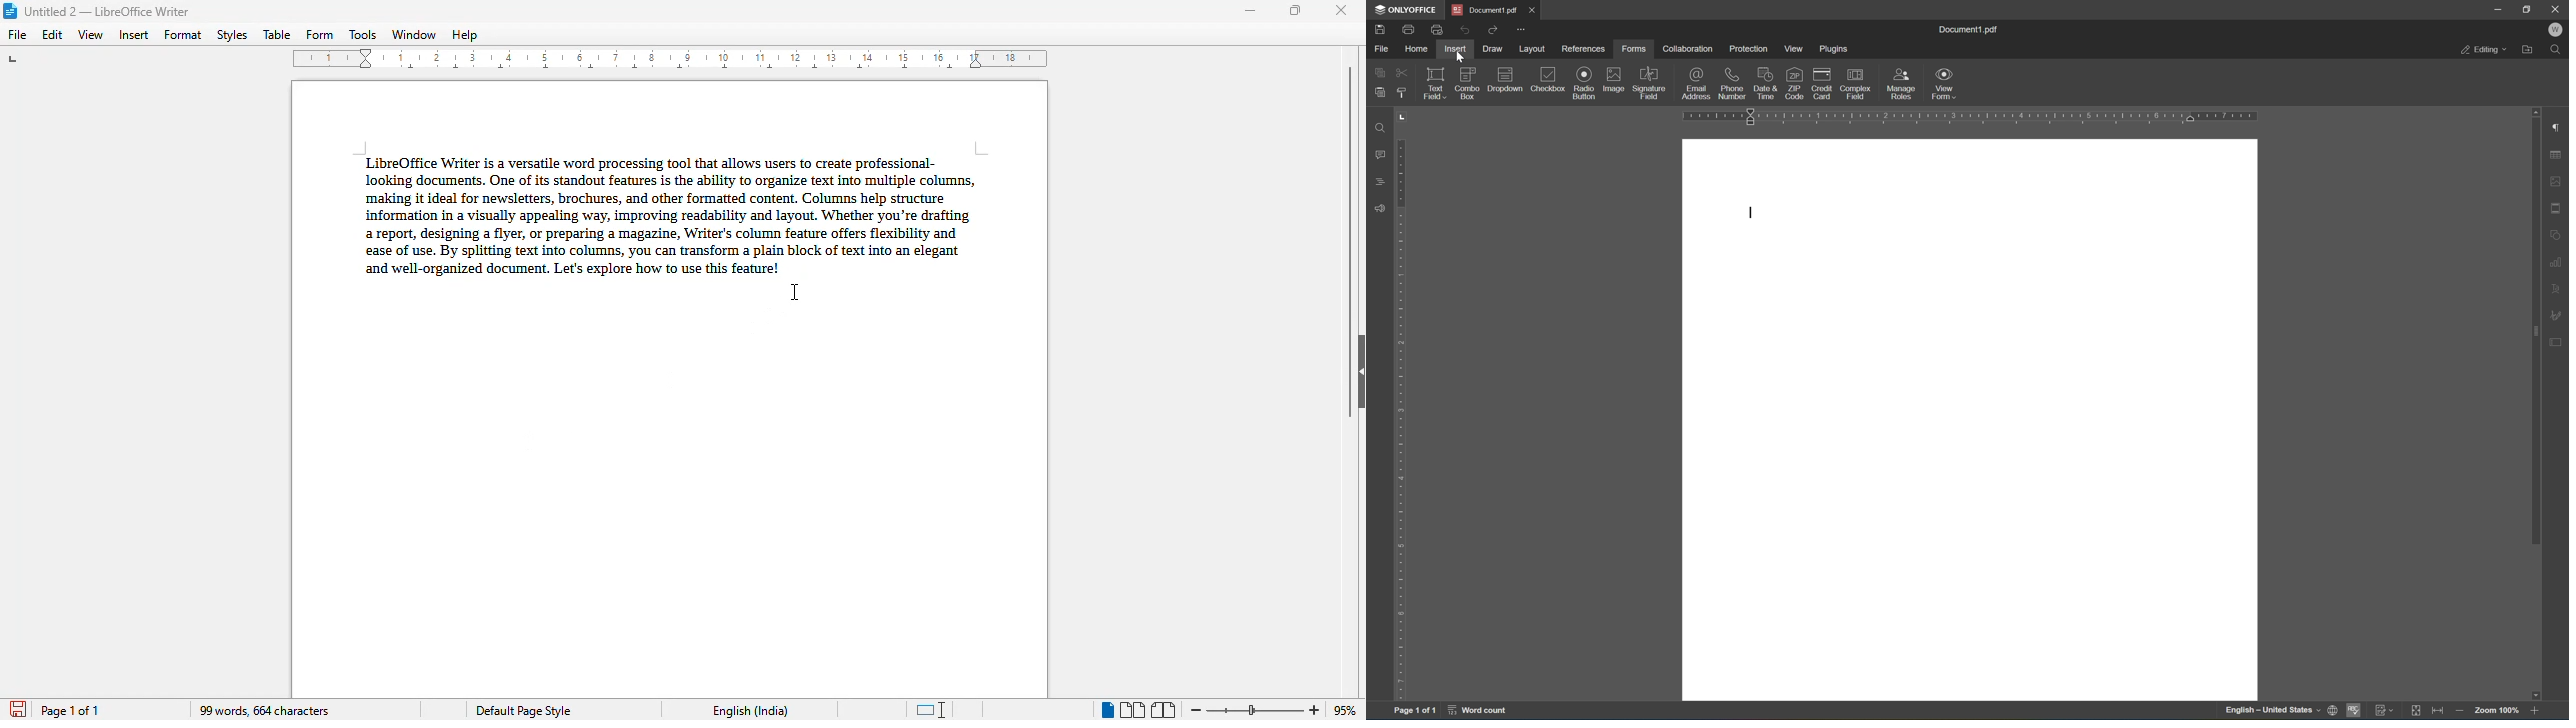 Image resolution: width=2576 pixels, height=728 pixels. I want to click on typing cursor, so click(1750, 214).